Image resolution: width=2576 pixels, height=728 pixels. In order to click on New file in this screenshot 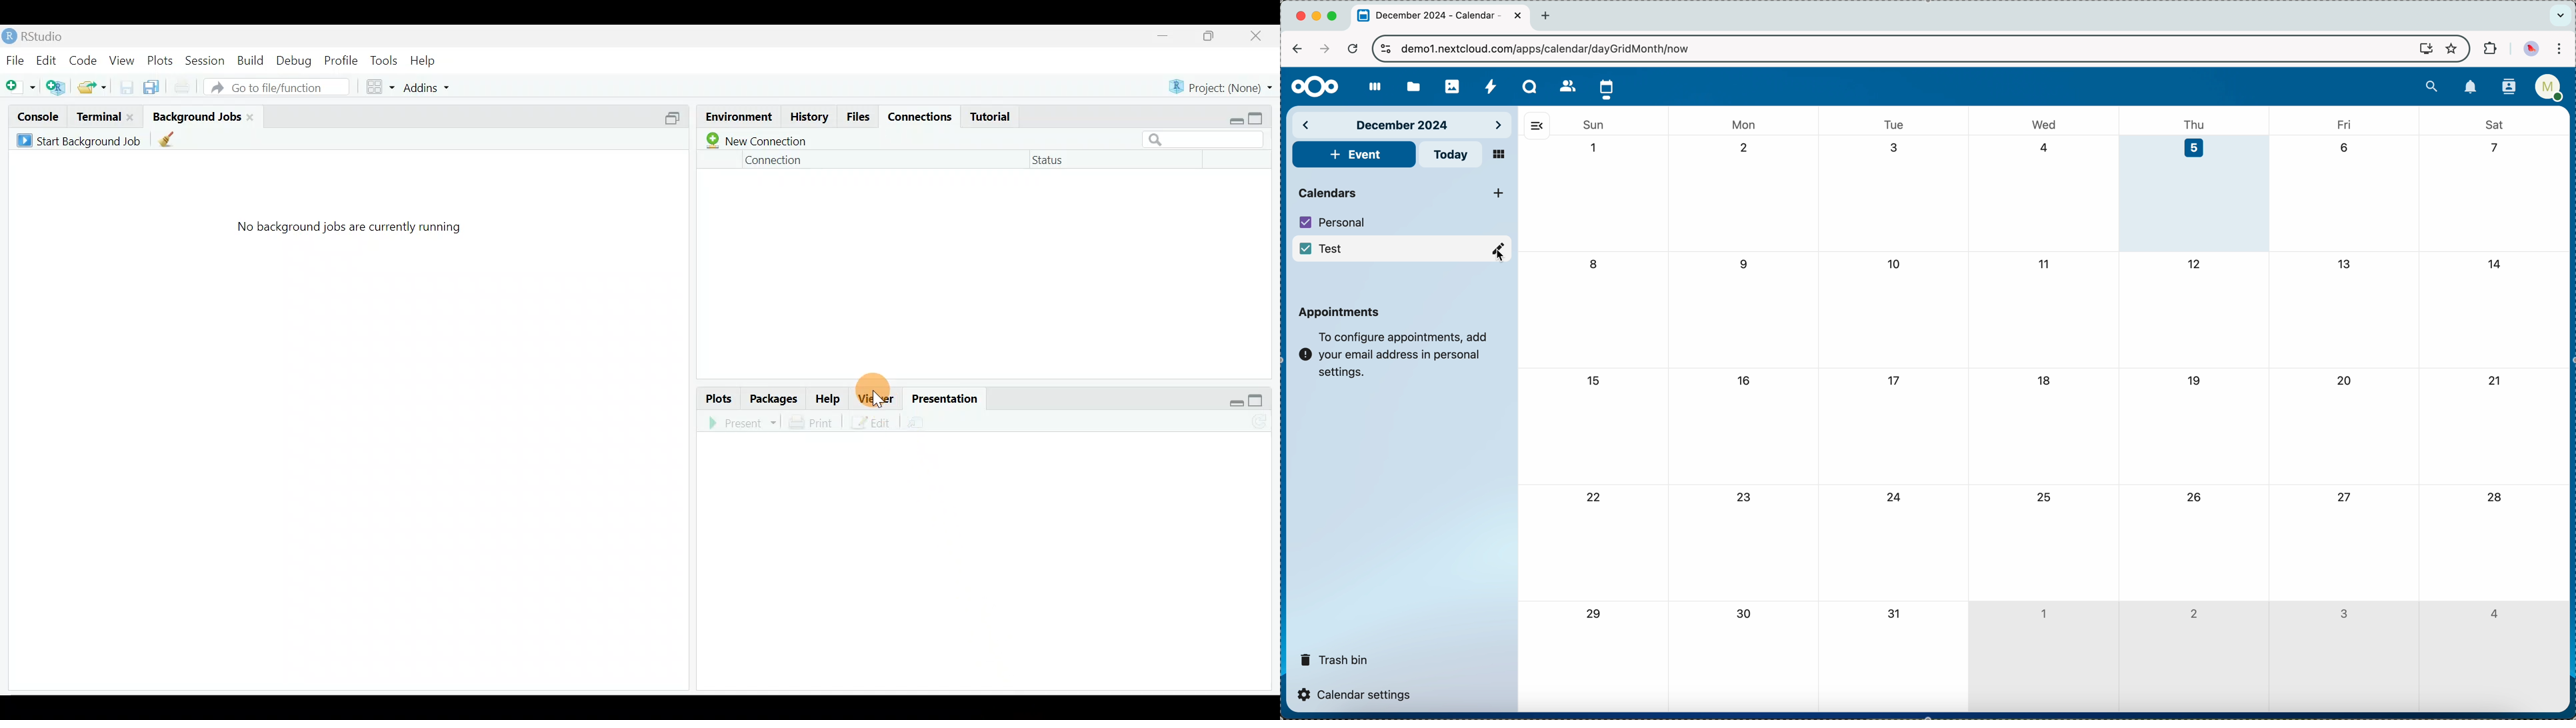, I will do `click(21, 84)`.